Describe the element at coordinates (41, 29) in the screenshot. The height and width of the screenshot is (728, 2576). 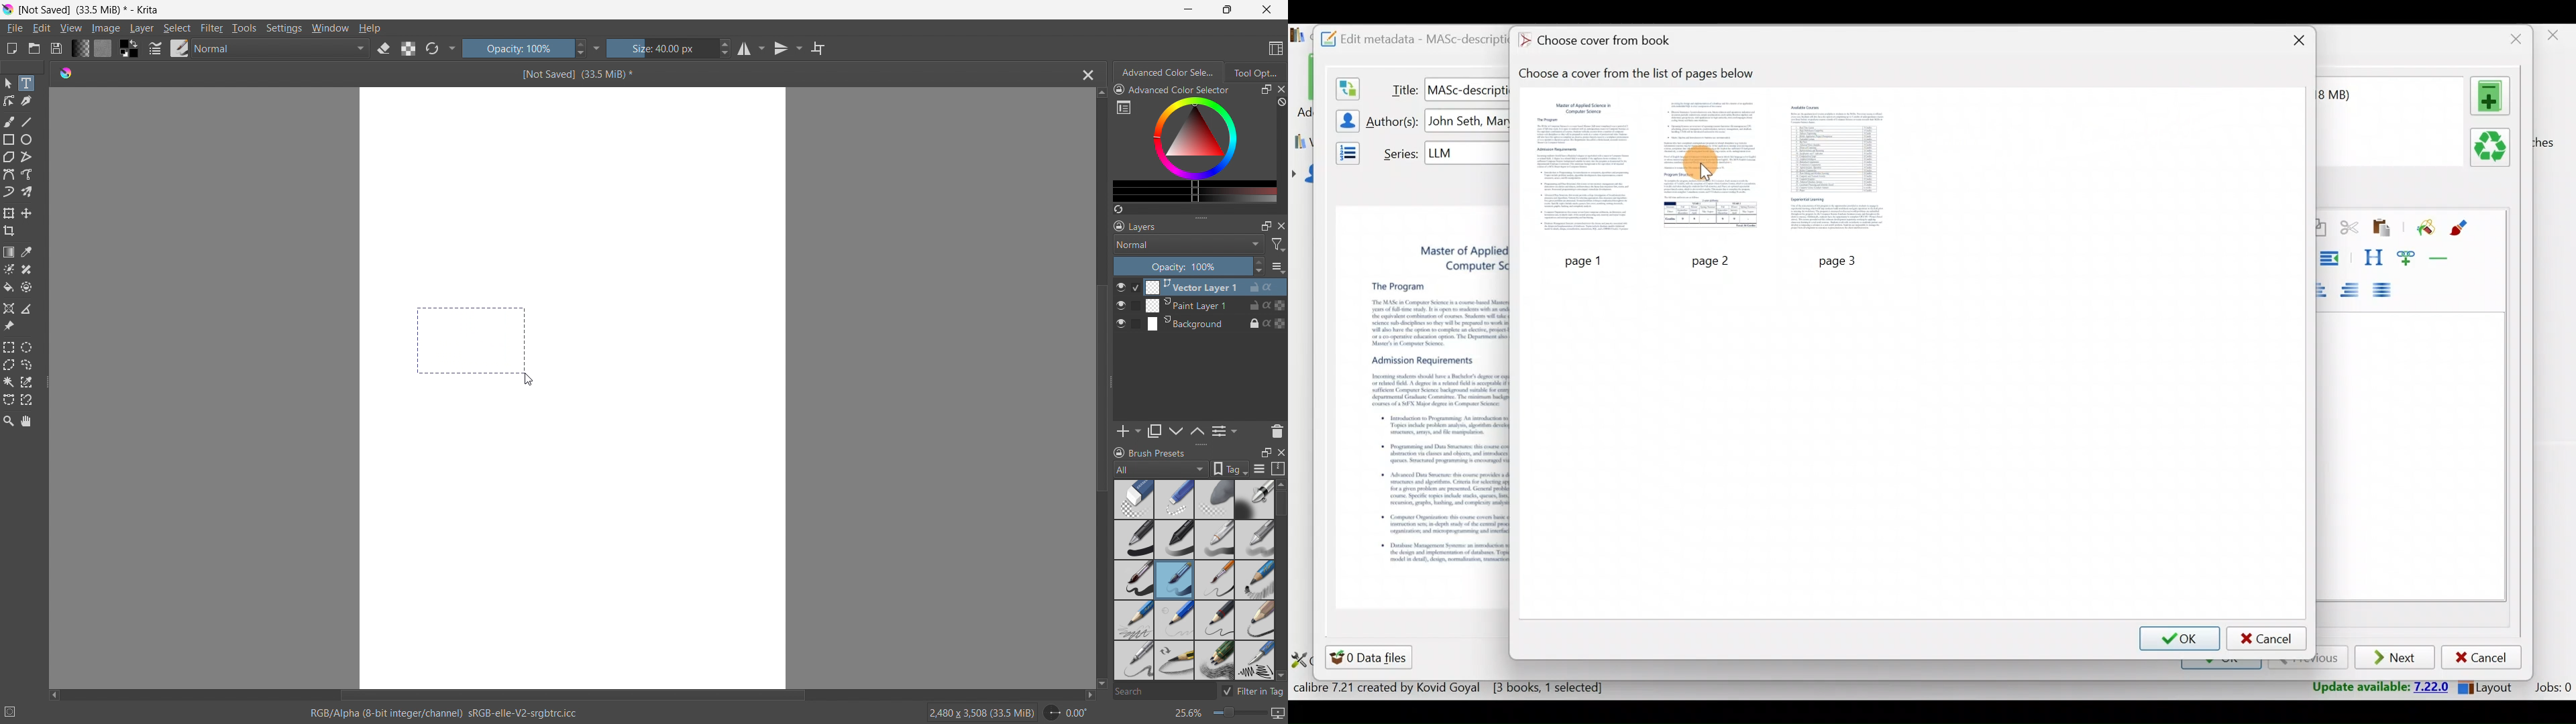
I see `edit` at that location.